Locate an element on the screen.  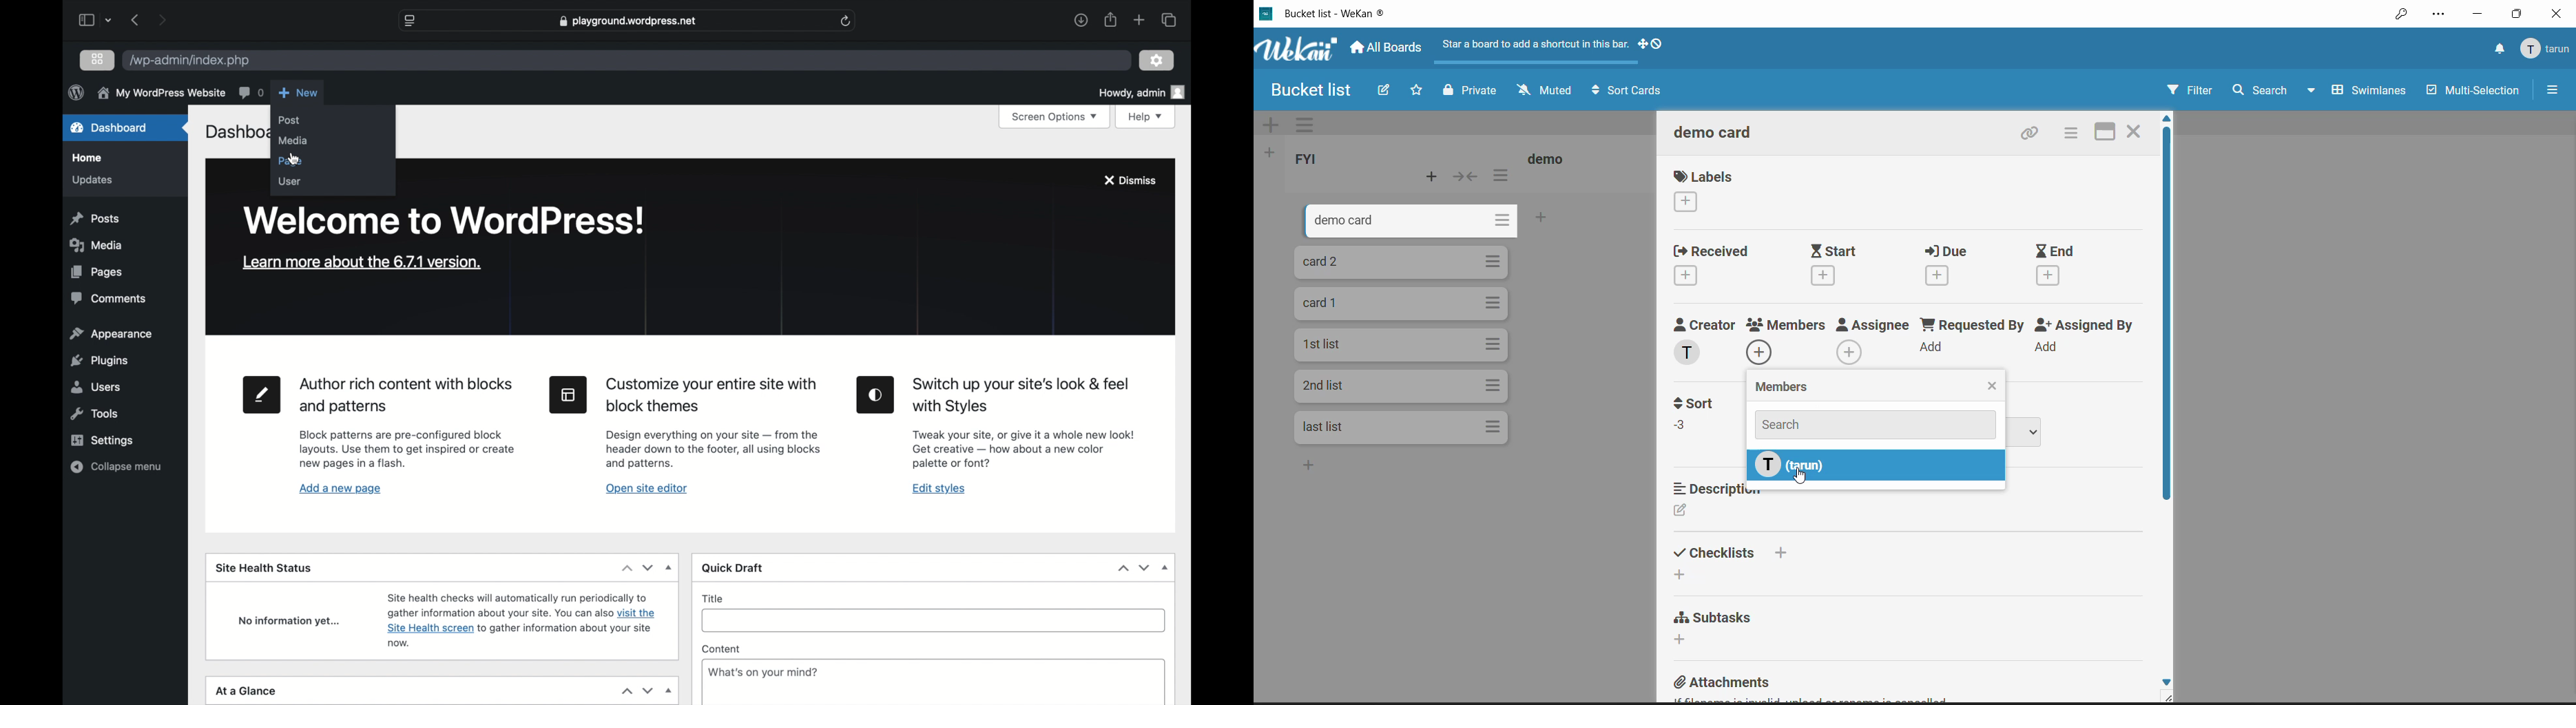
howdy admin is located at coordinates (1142, 92).